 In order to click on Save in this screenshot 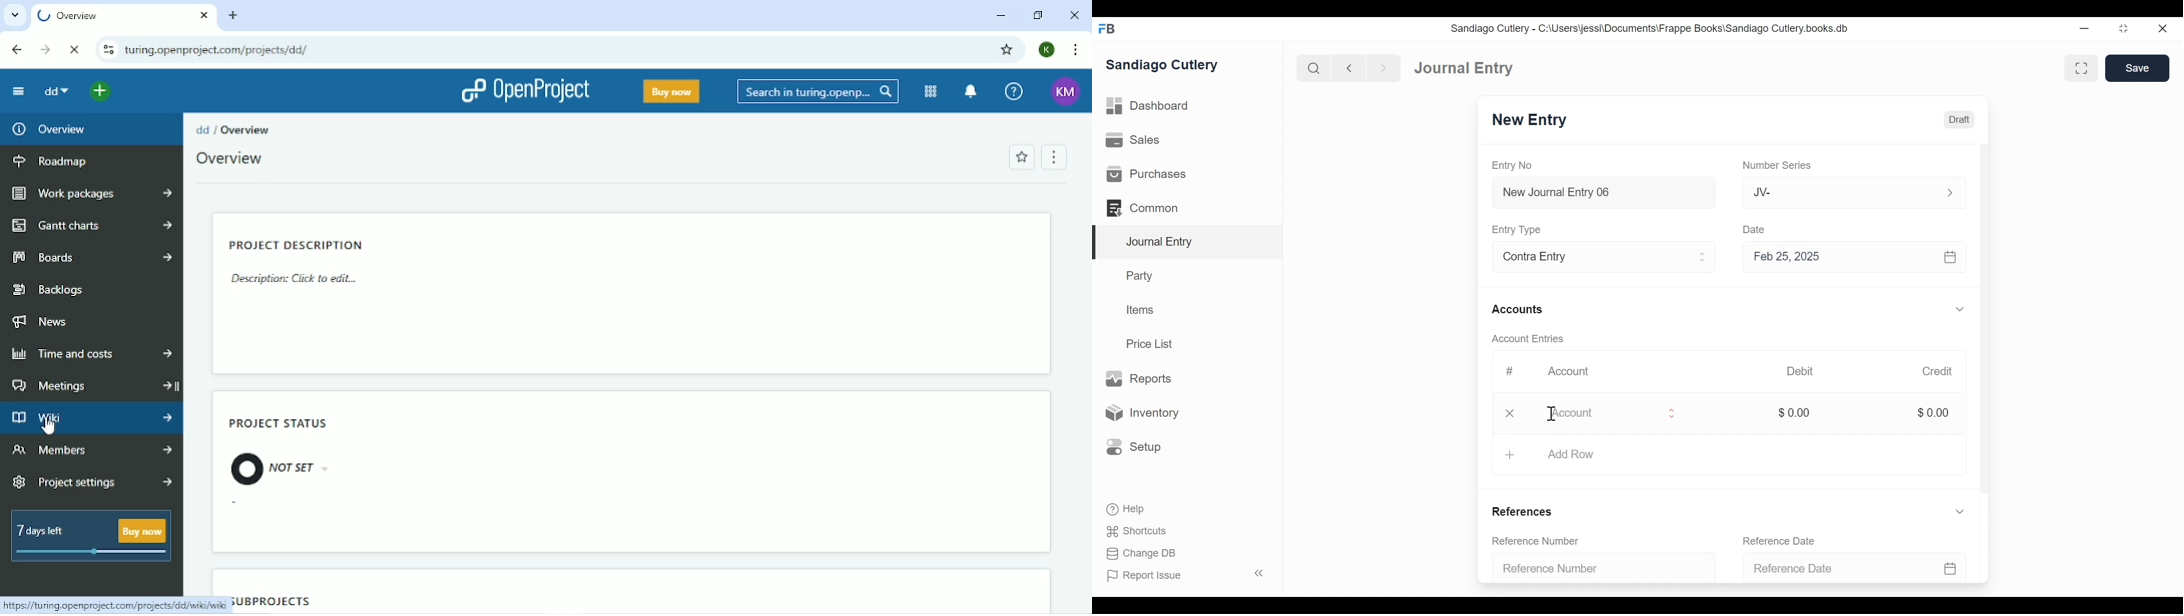, I will do `click(2138, 68)`.